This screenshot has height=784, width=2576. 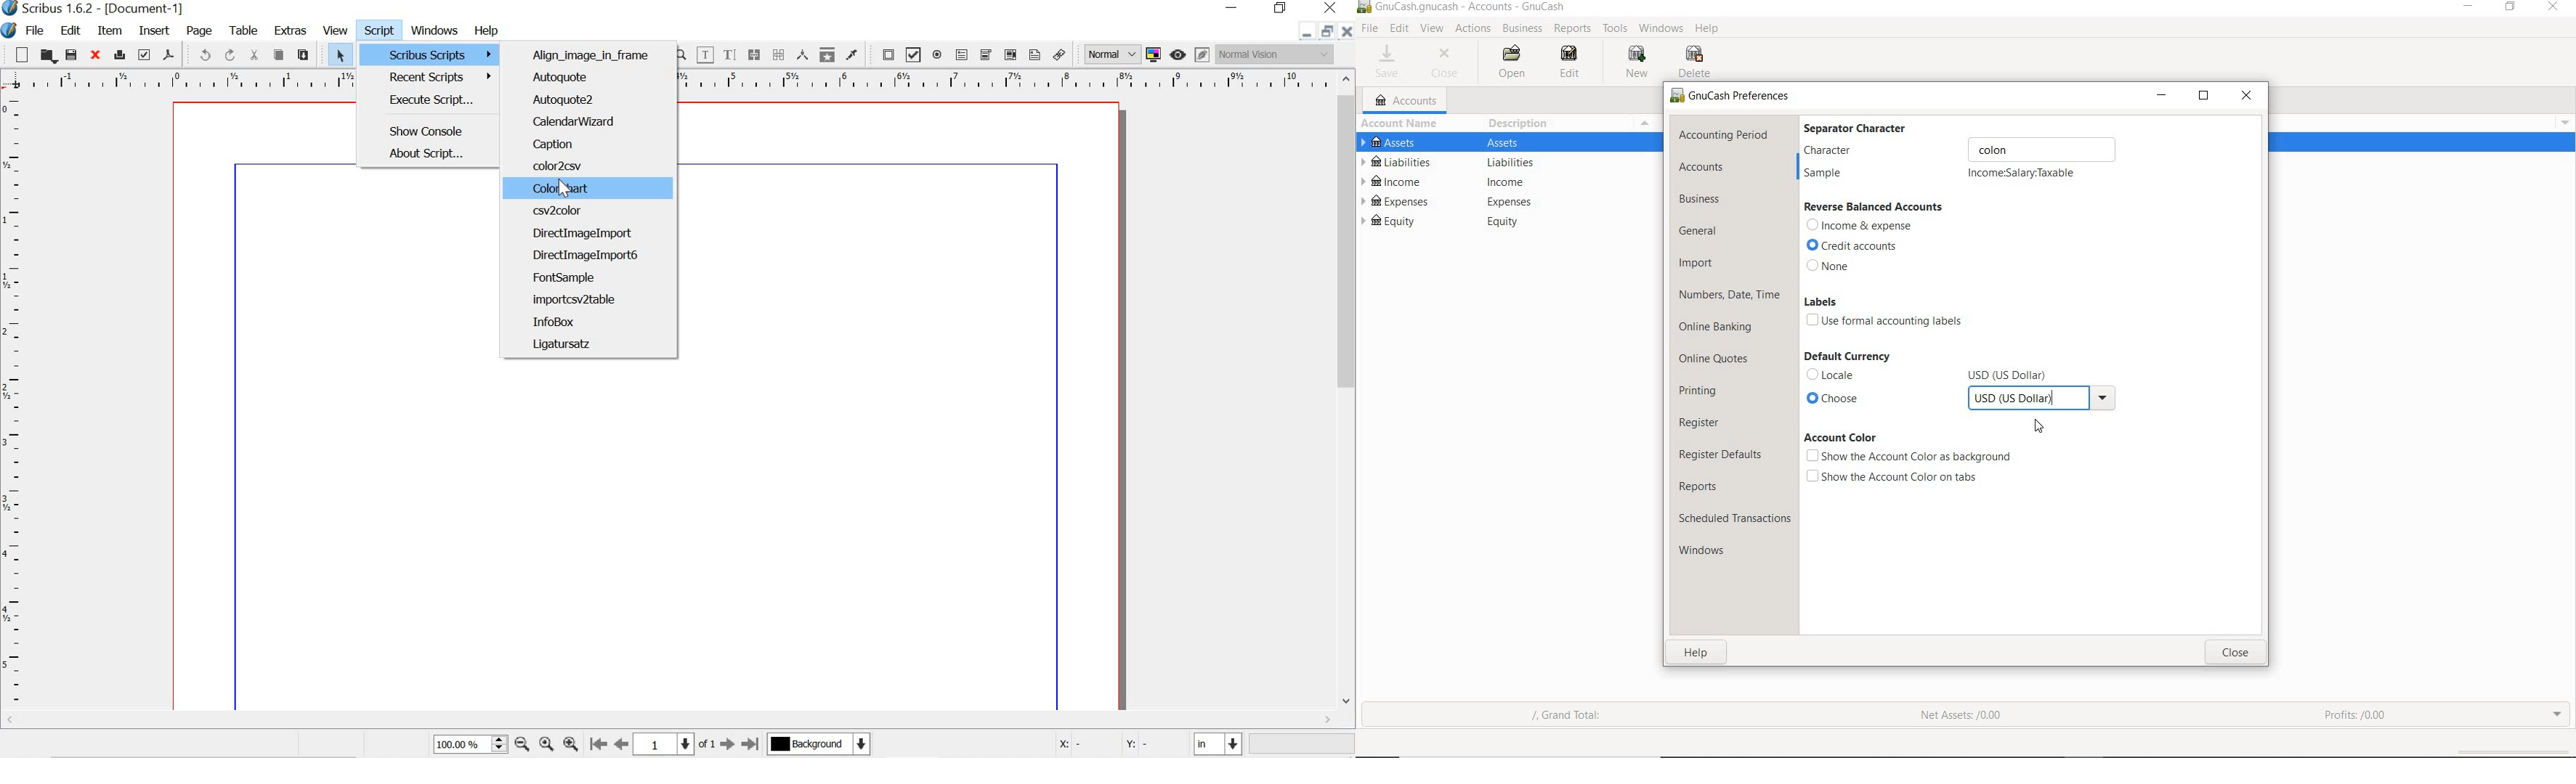 I want to click on incomeSalary:Taxable, so click(x=2022, y=174).